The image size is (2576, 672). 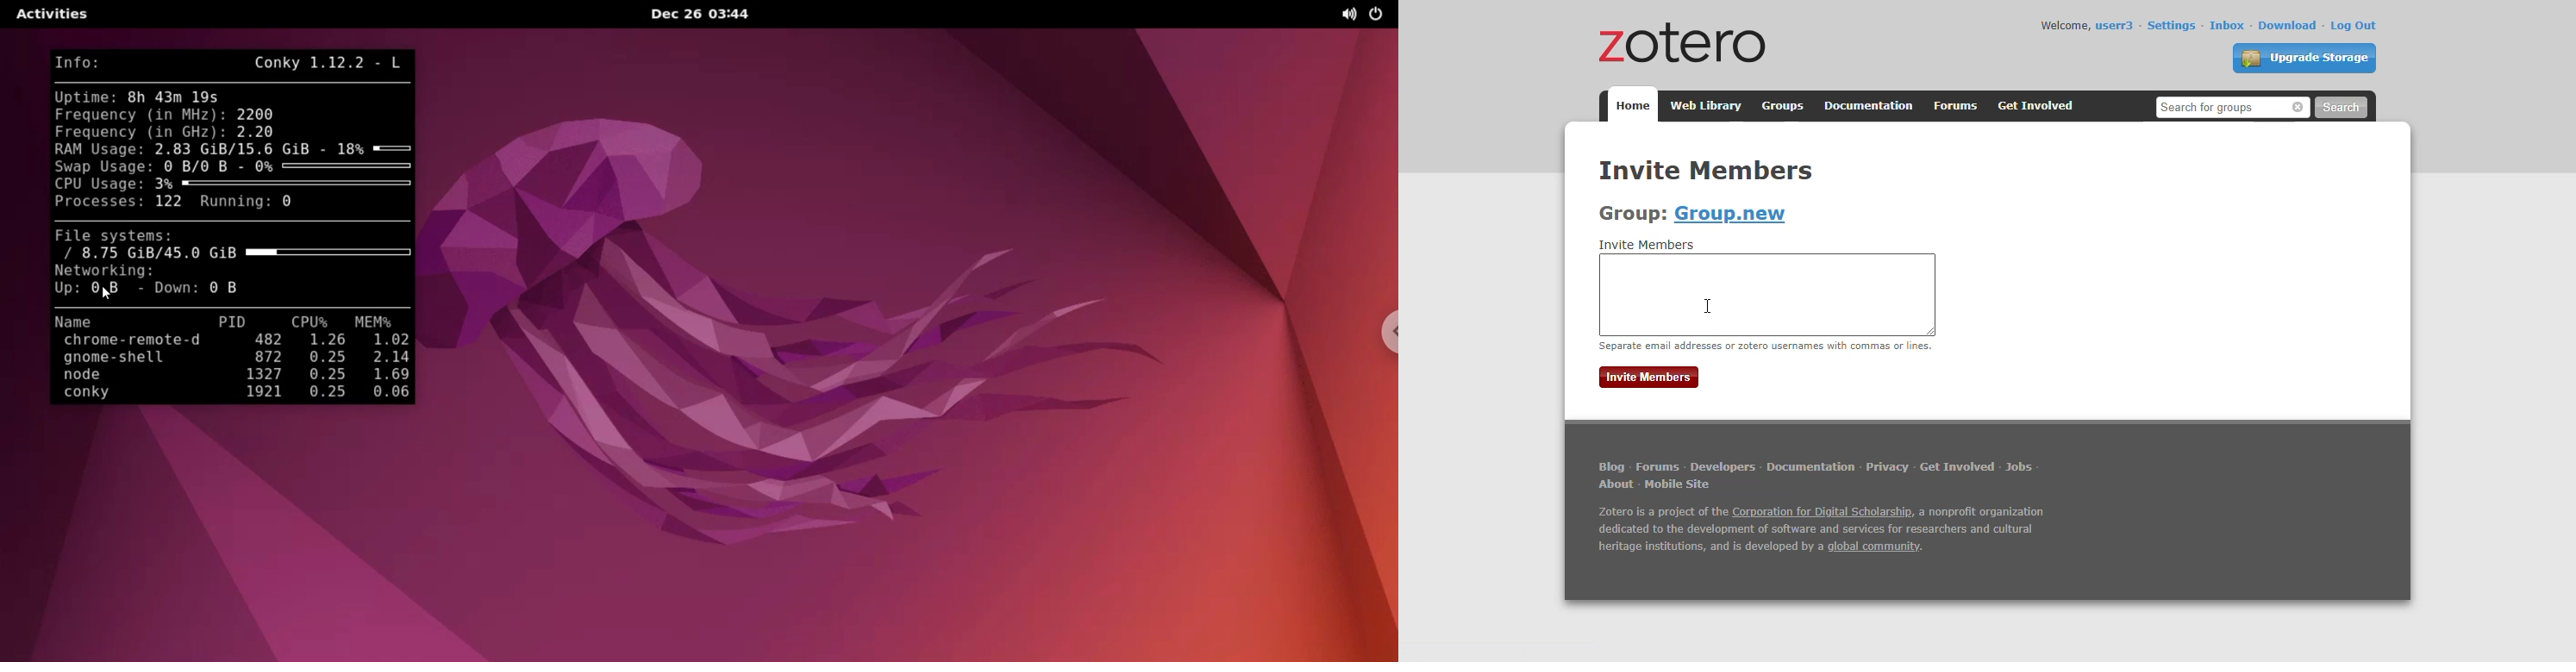 What do you see at coordinates (2064, 25) in the screenshot?
I see `welcome,` at bounding box center [2064, 25].